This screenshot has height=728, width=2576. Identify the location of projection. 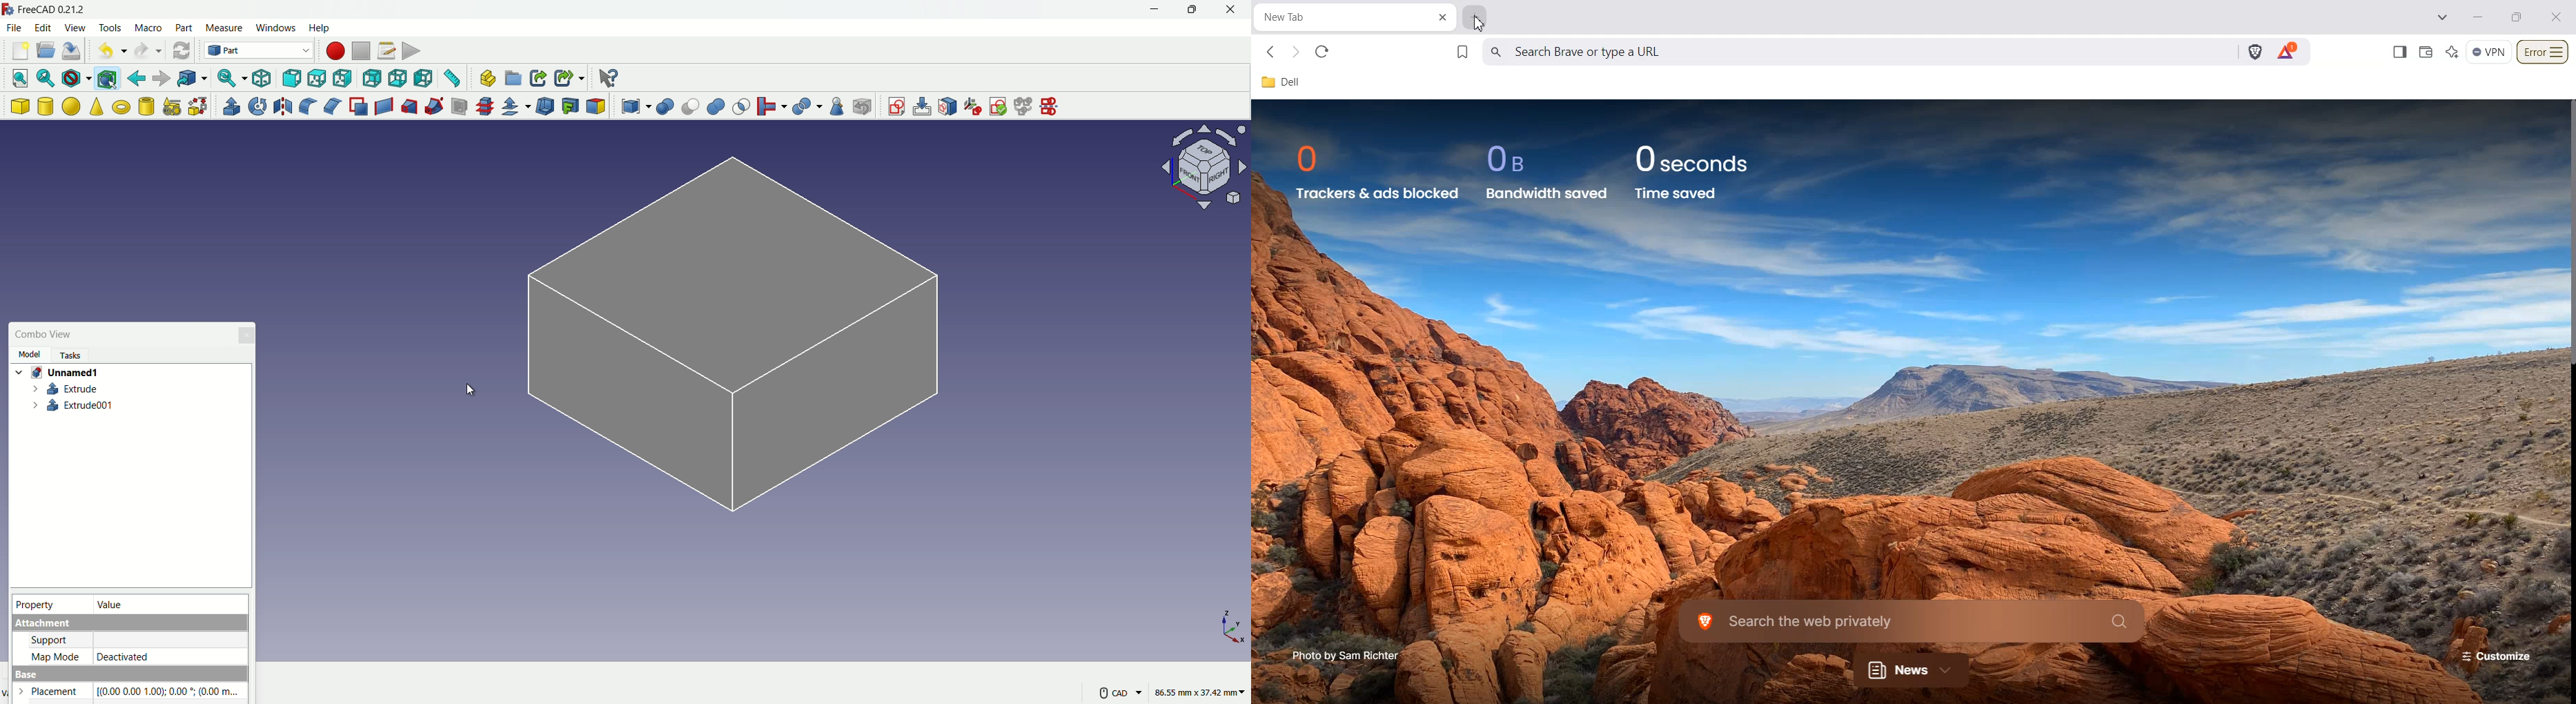
(571, 106).